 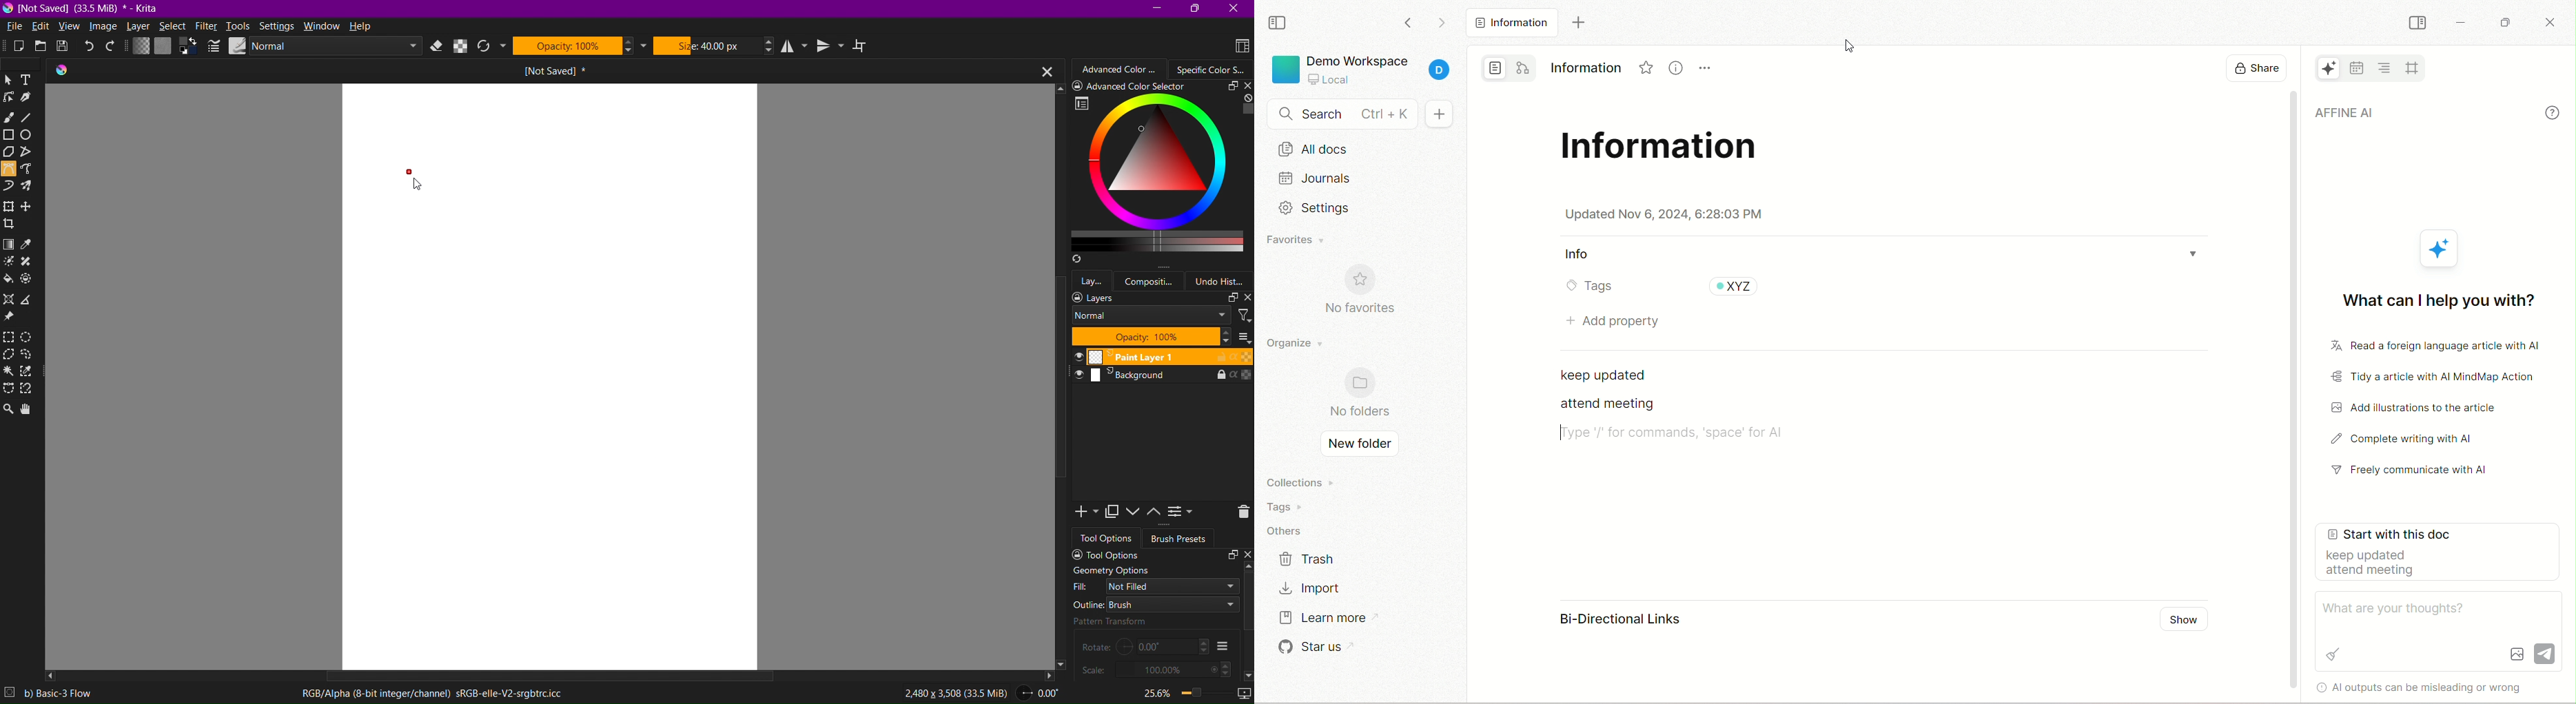 I want to click on down, so click(x=1247, y=673).